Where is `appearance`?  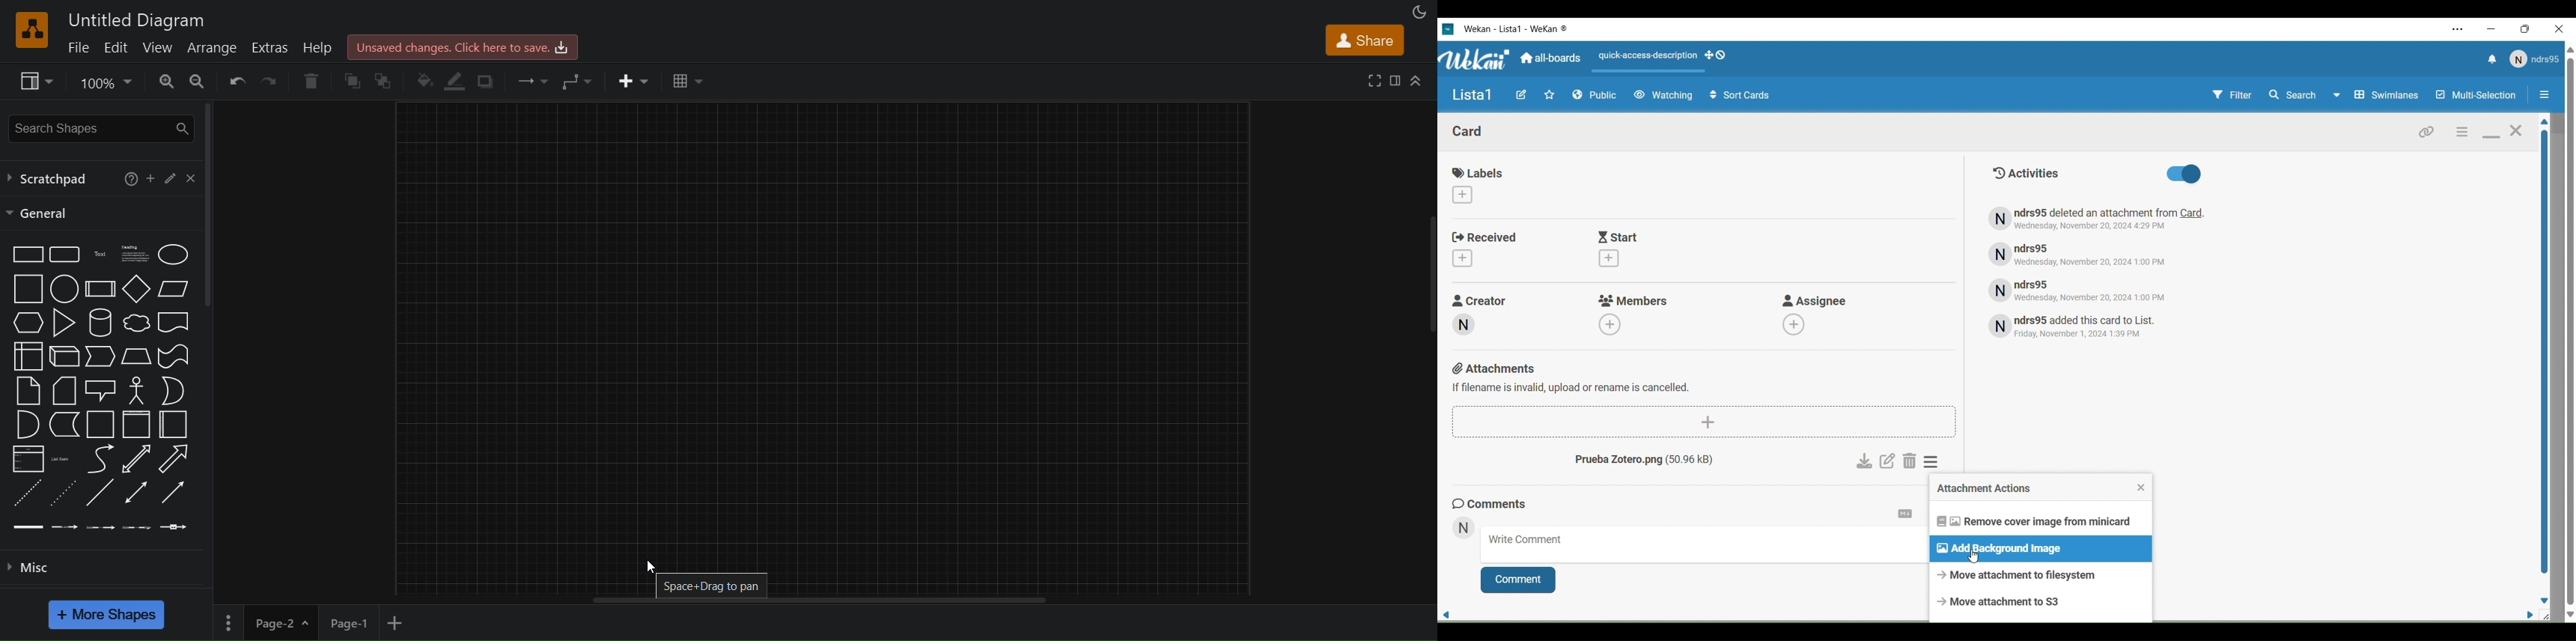 appearance is located at coordinates (1416, 10).